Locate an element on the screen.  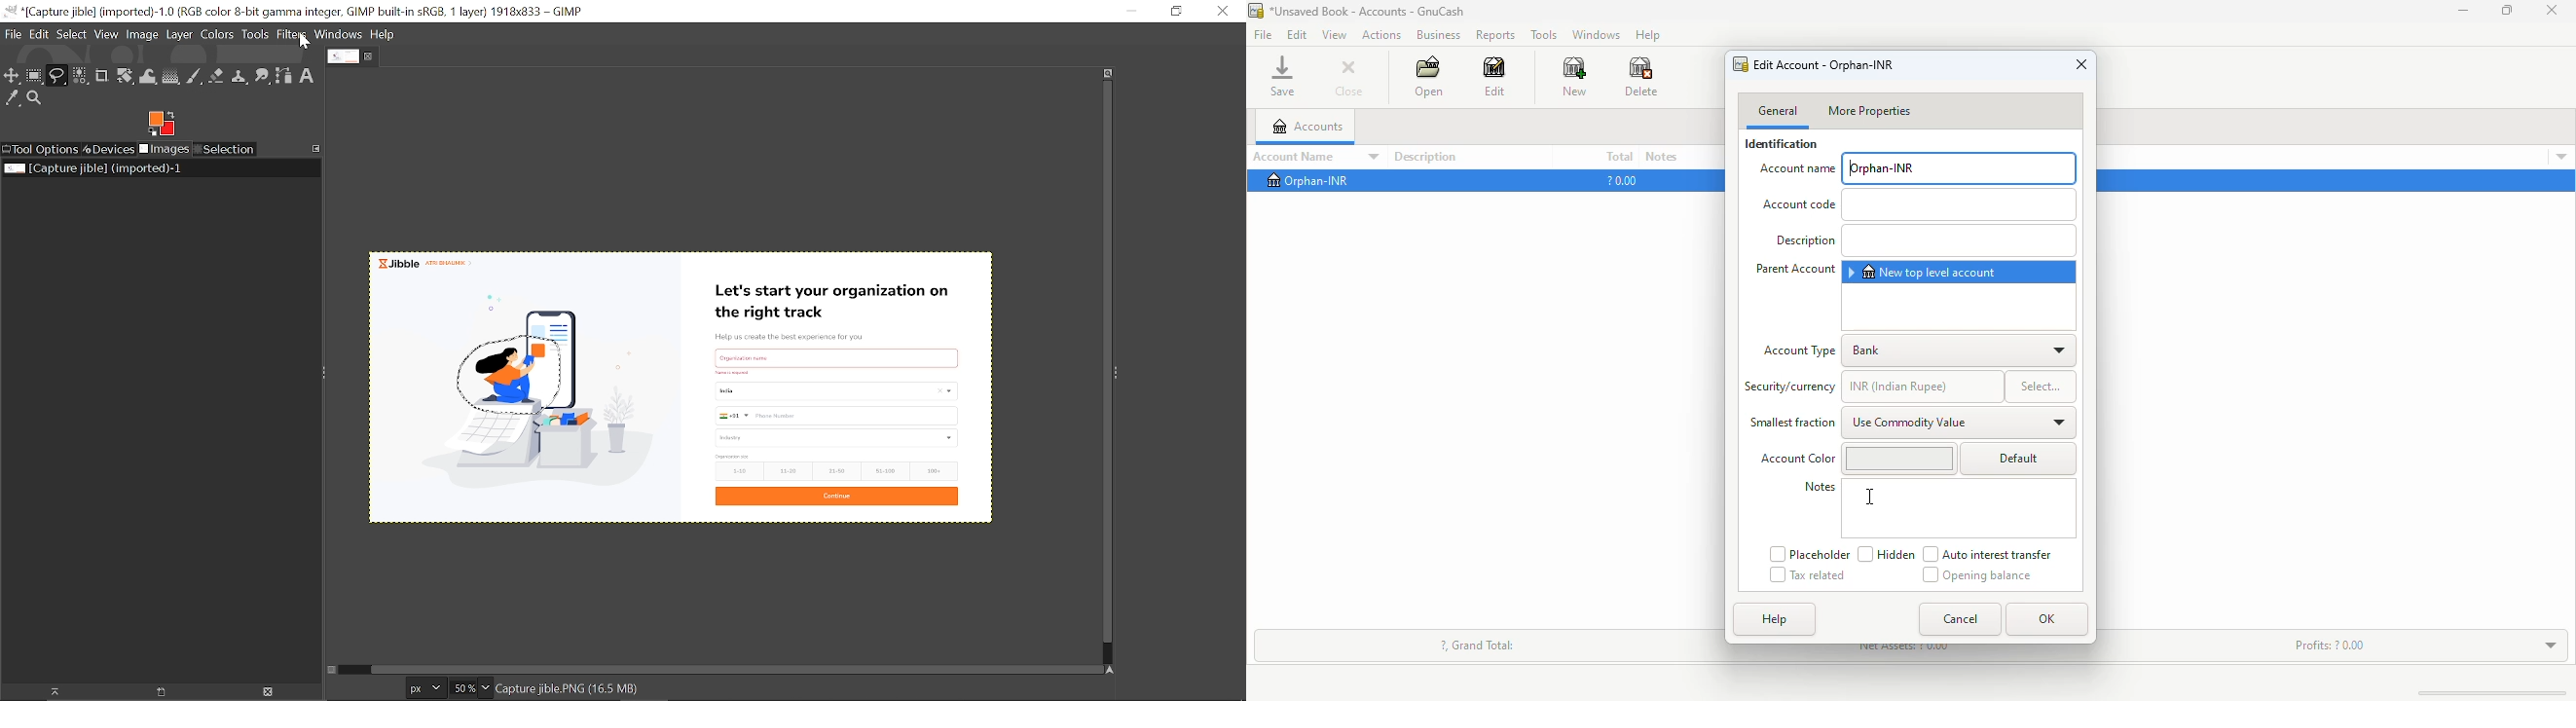
Navigate this window is located at coordinates (1114, 671).